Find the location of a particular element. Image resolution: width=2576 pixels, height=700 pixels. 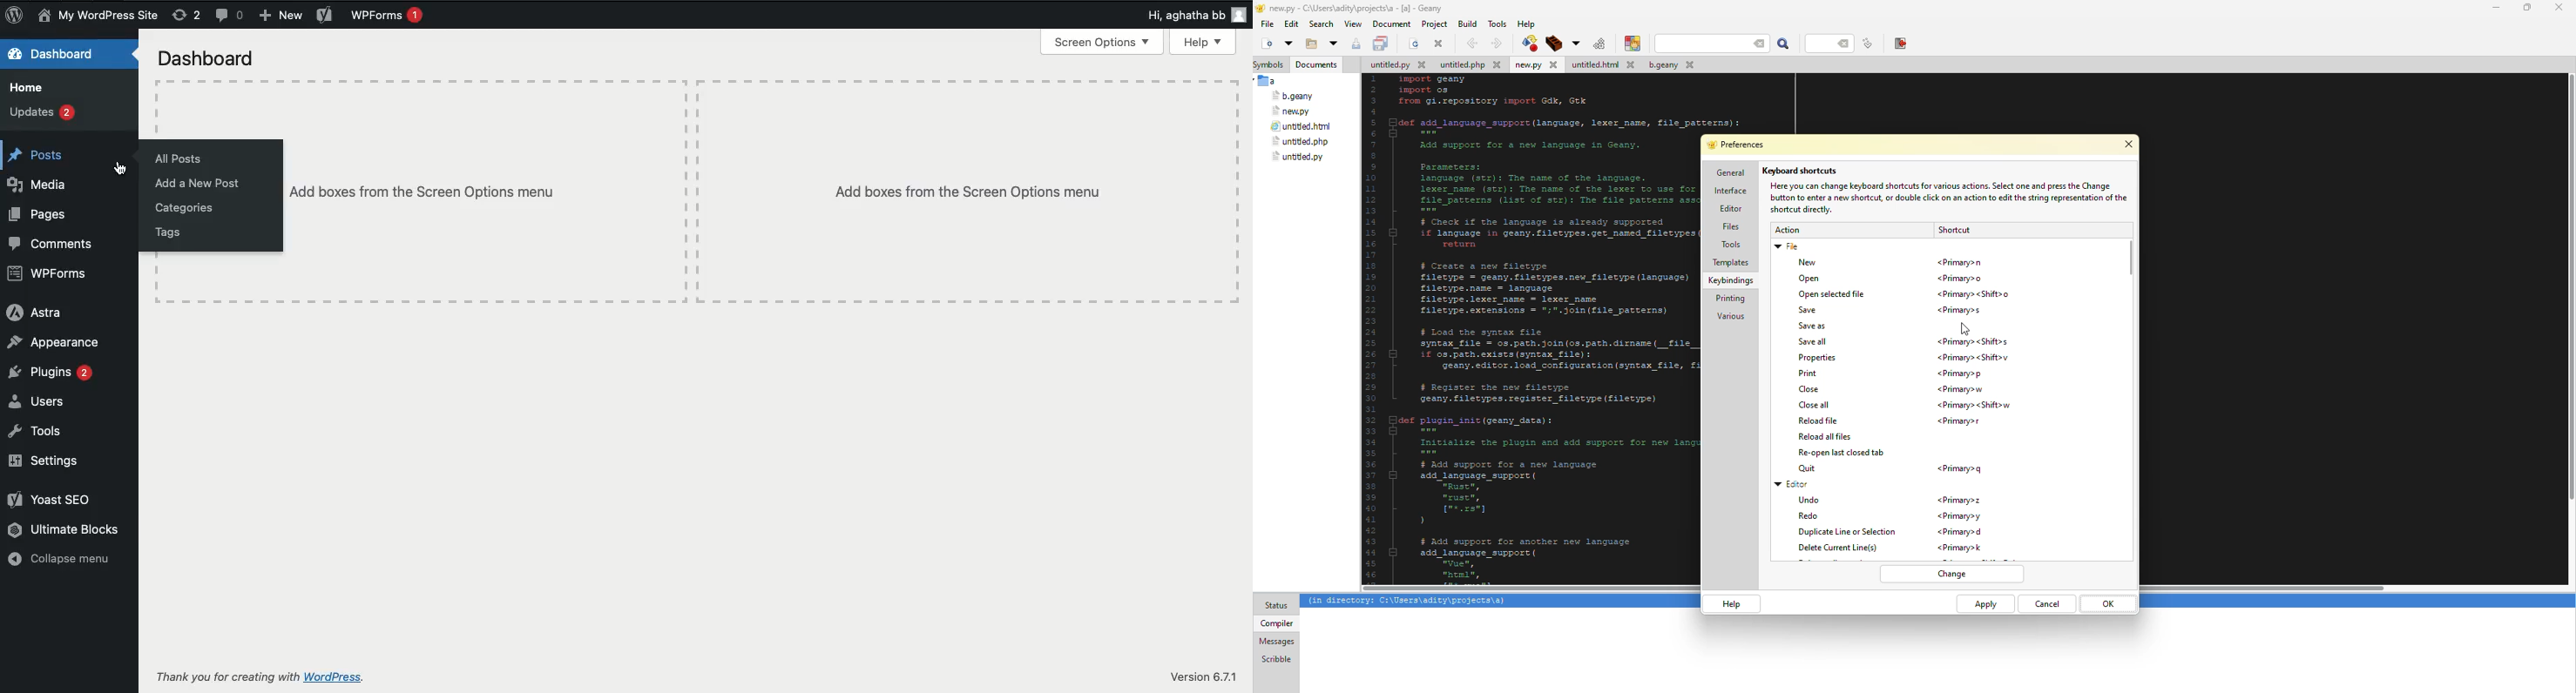

open is located at coordinates (1333, 44).